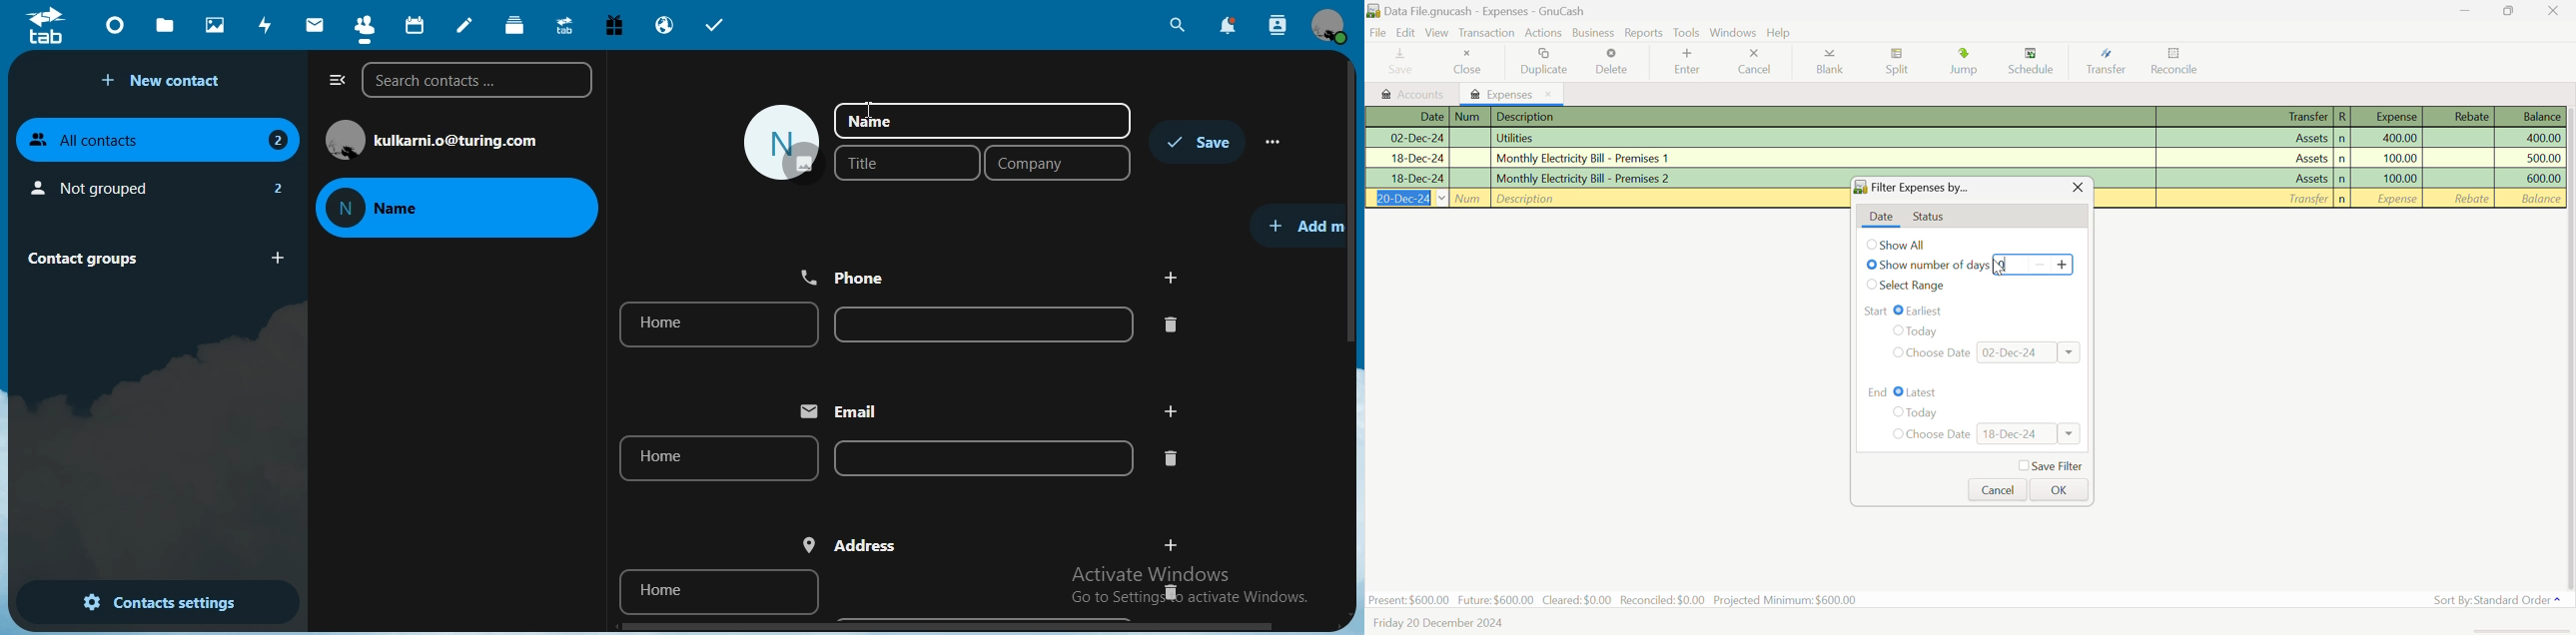 The height and width of the screenshot is (644, 2576). I want to click on Select Range, so click(1911, 288).